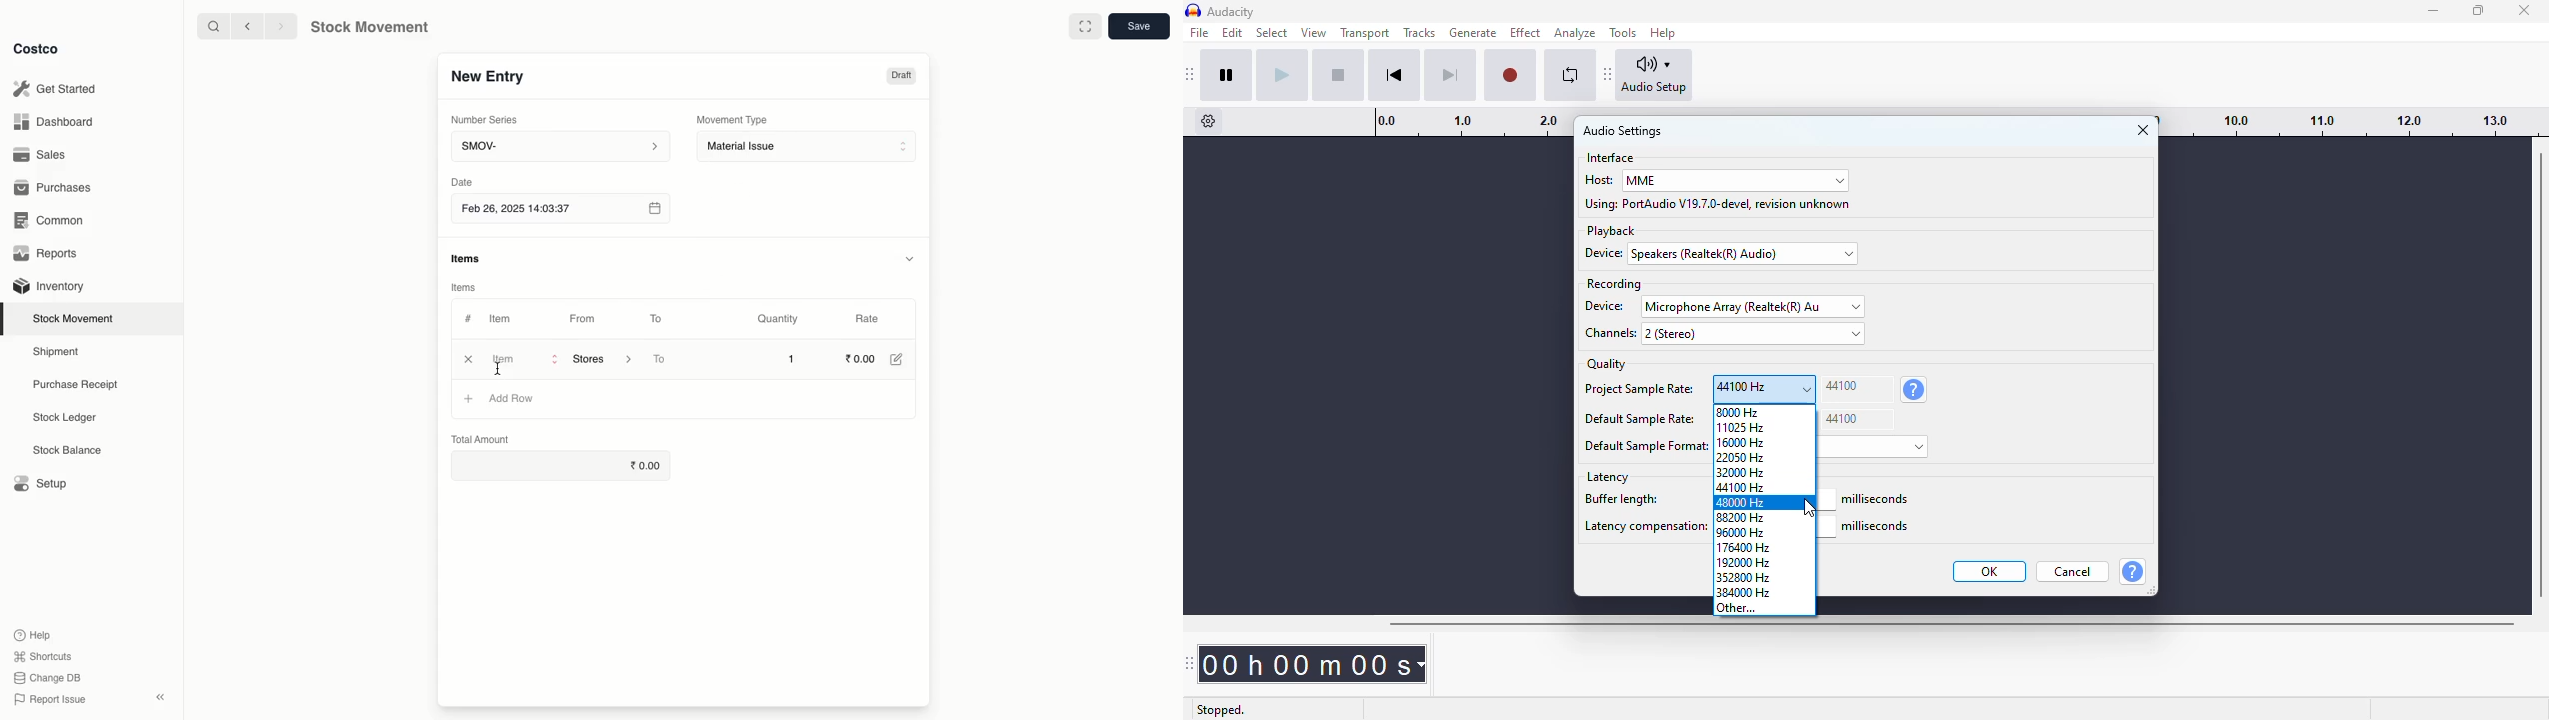 The image size is (2576, 728). What do you see at coordinates (510, 399) in the screenshot?
I see `Add Row` at bounding box center [510, 399].